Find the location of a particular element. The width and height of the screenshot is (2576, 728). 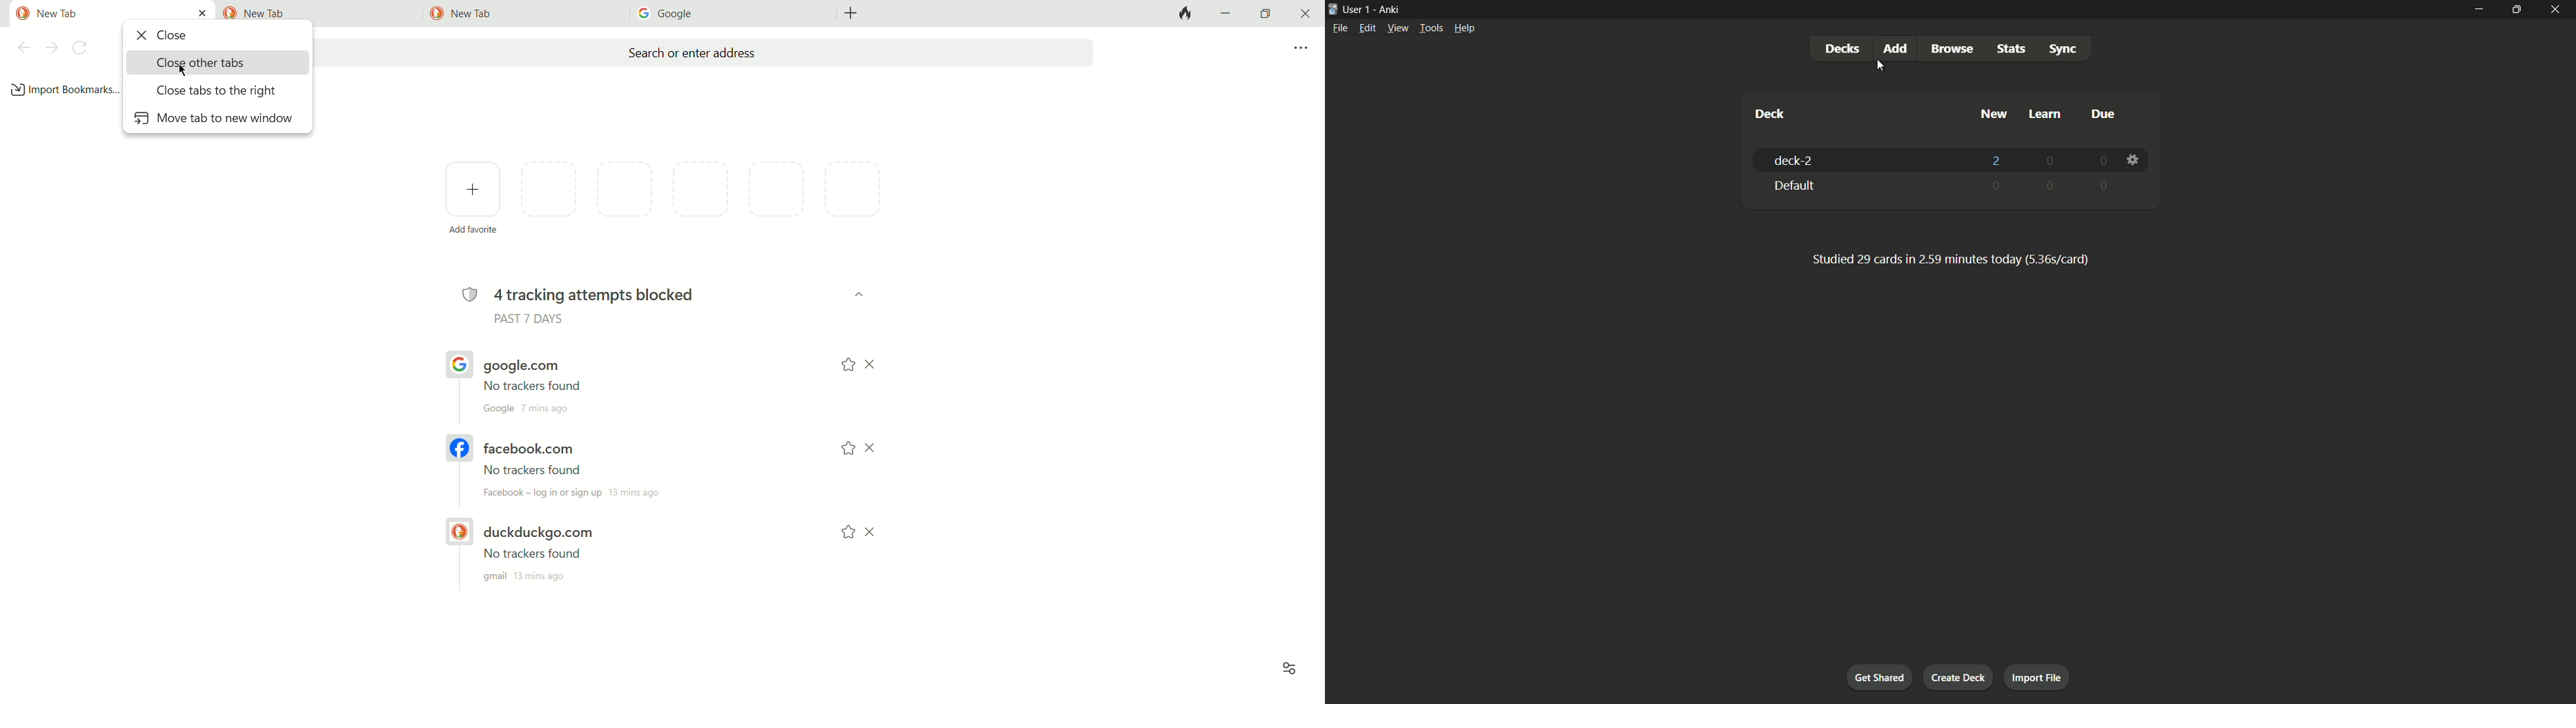

2 is located at coordinates (1995, 162).